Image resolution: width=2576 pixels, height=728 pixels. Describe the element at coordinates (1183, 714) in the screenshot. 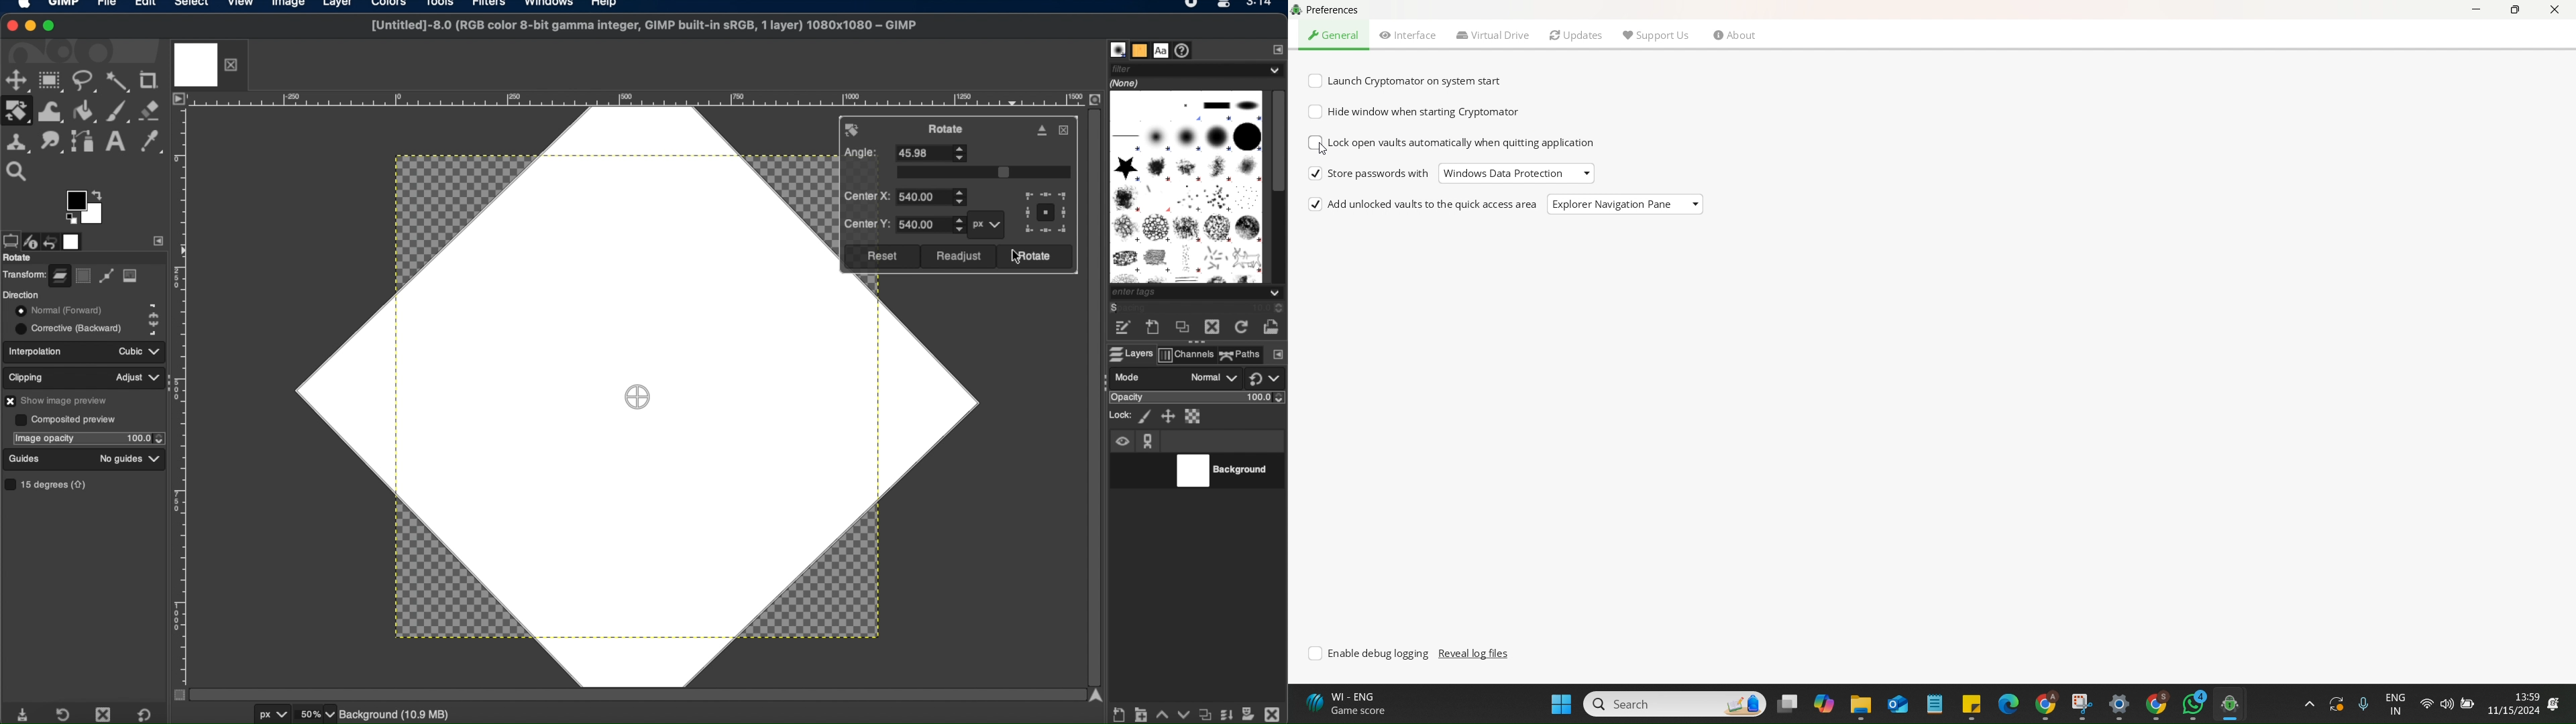

I see `lower this layer` at that location.